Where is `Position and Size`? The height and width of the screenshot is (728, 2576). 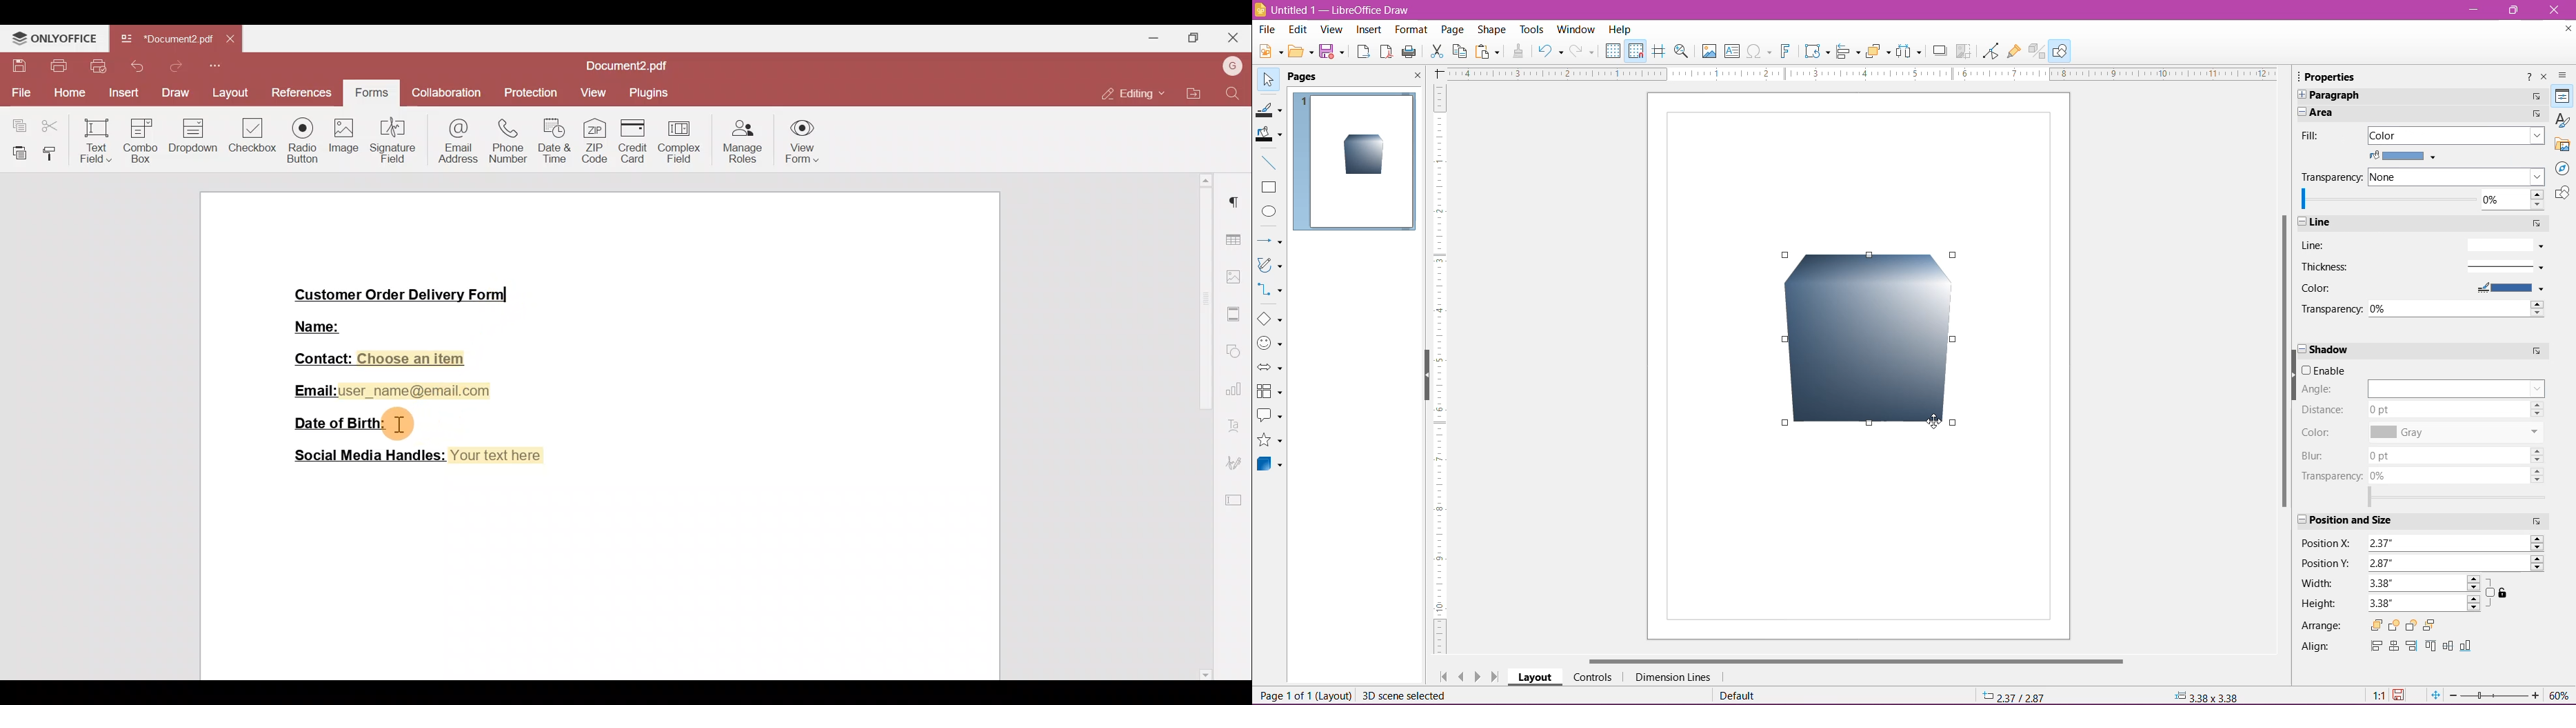
Position and Size is located at coordinates (2373, 521).